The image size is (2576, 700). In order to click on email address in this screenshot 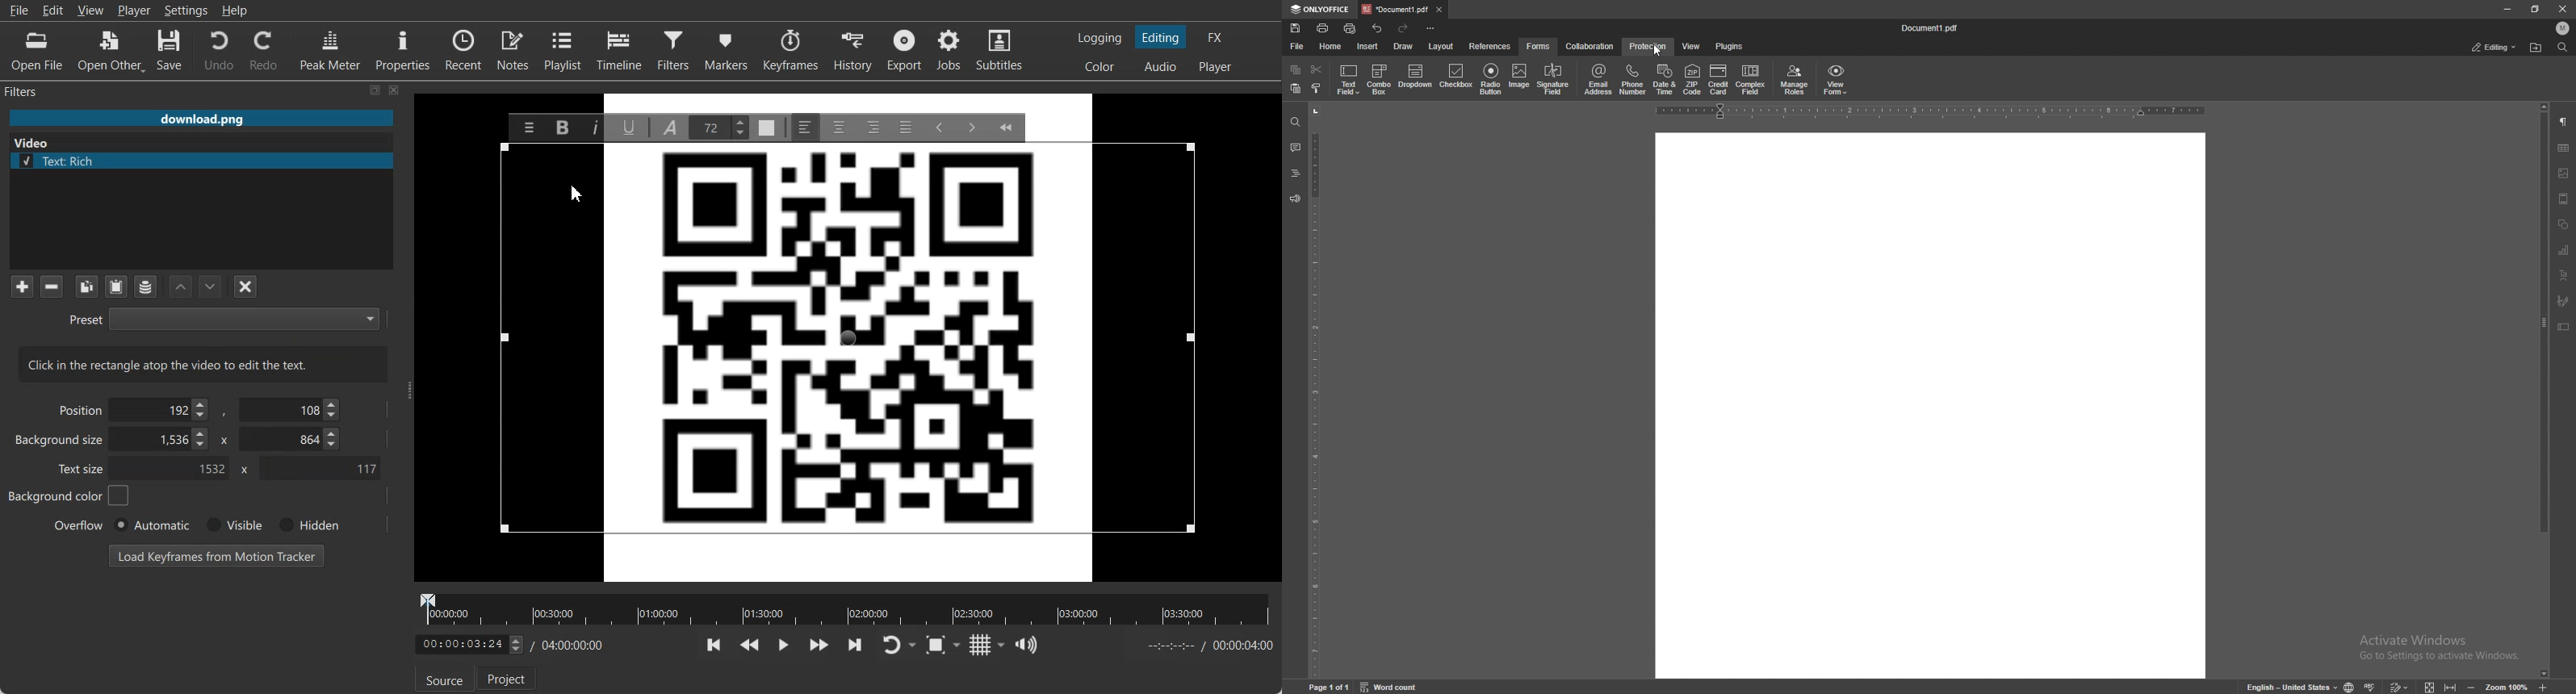, I will do `click(1599, 80)`.